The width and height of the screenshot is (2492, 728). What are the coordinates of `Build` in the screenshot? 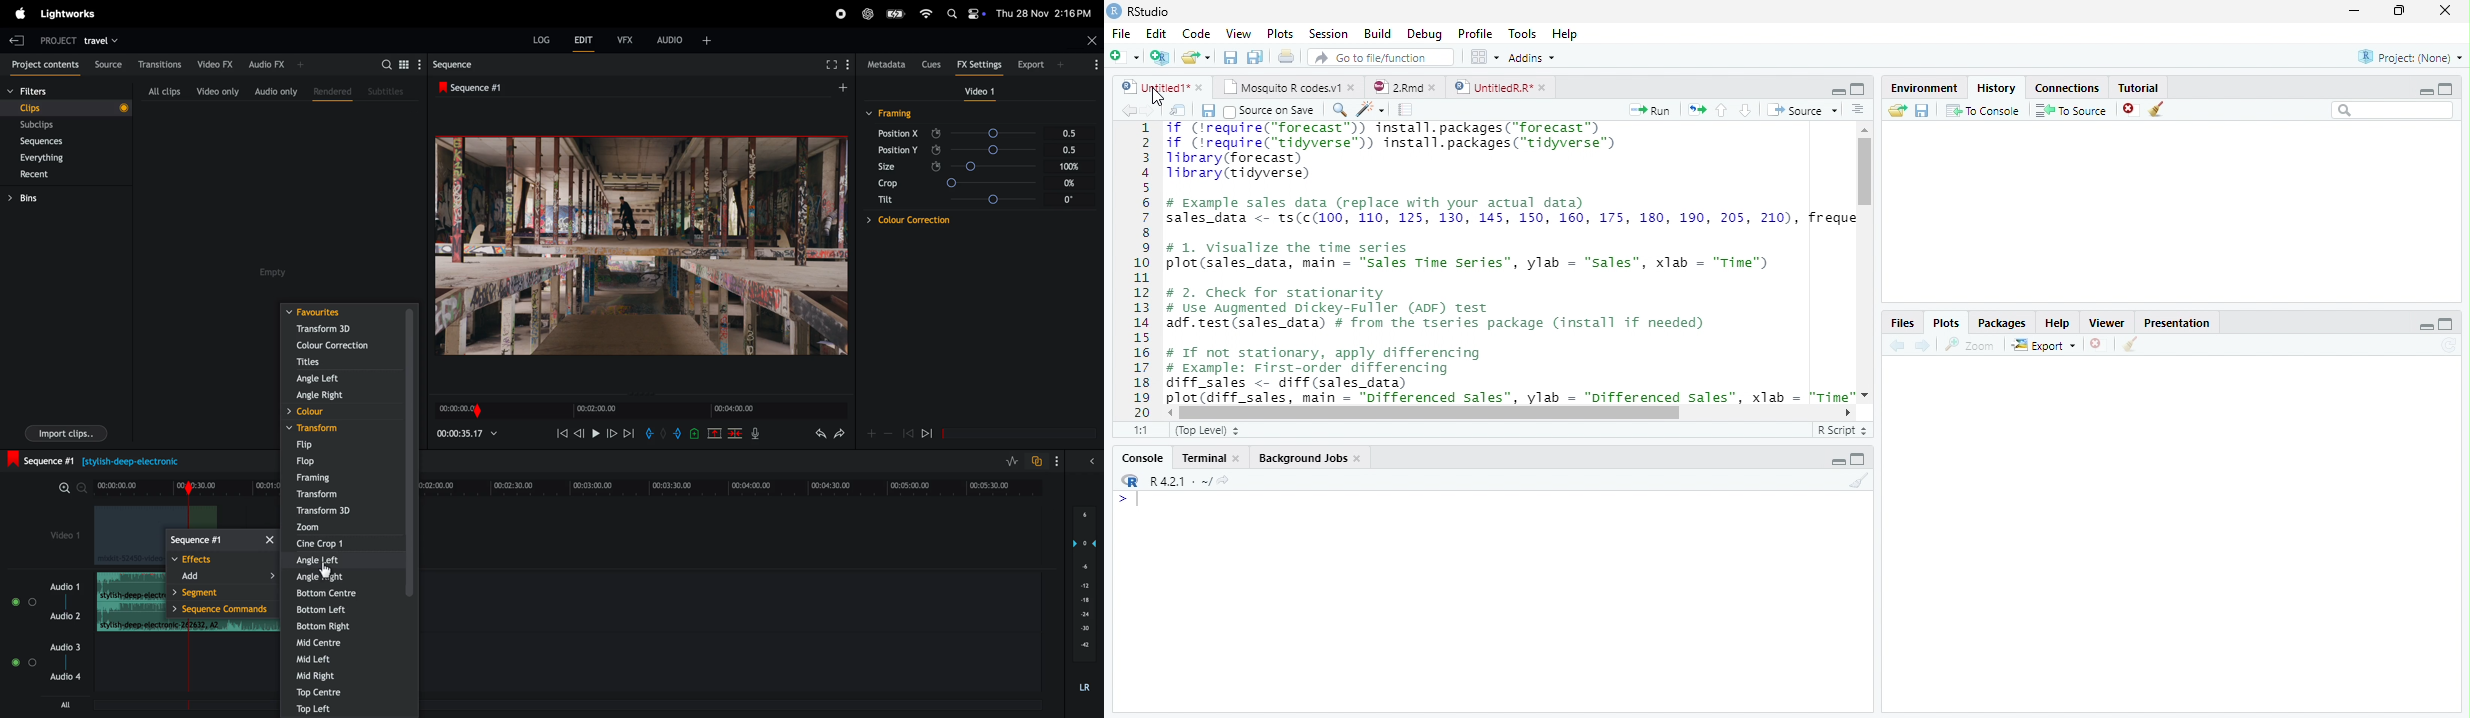 It's located at (1378, 33).